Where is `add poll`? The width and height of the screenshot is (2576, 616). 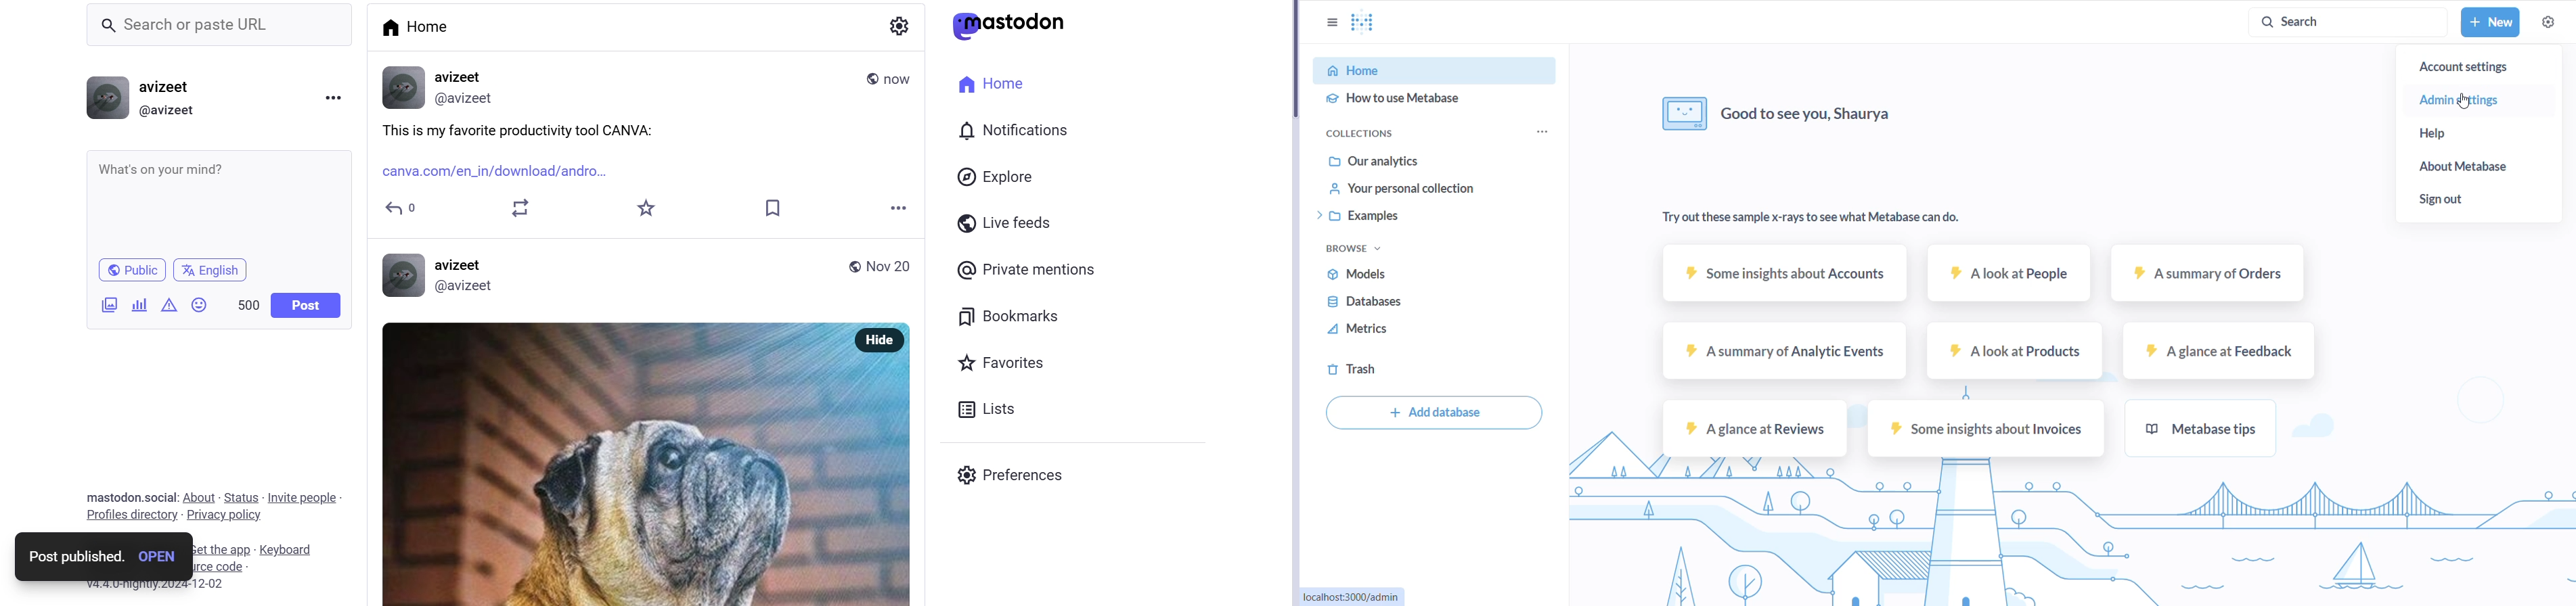
add poll is located at coordinates (138, 305).